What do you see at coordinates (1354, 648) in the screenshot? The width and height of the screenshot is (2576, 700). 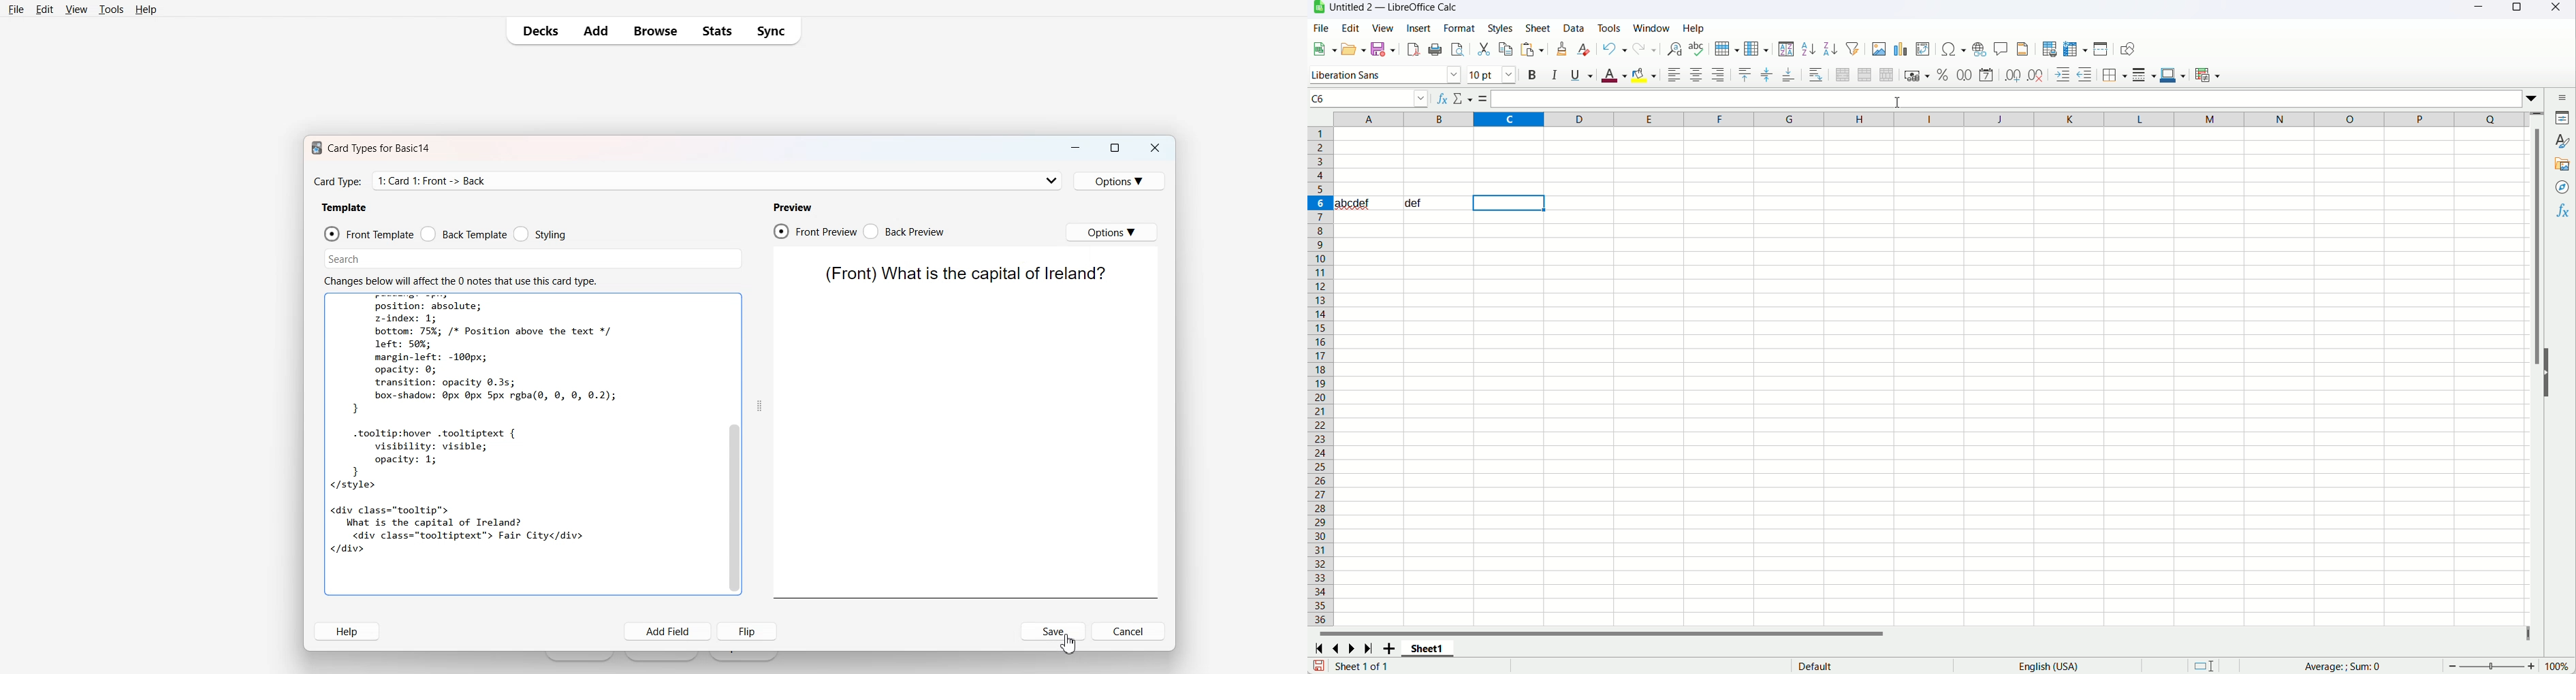 I see `scroll to next sheet` at bounding box center [1354, 648].